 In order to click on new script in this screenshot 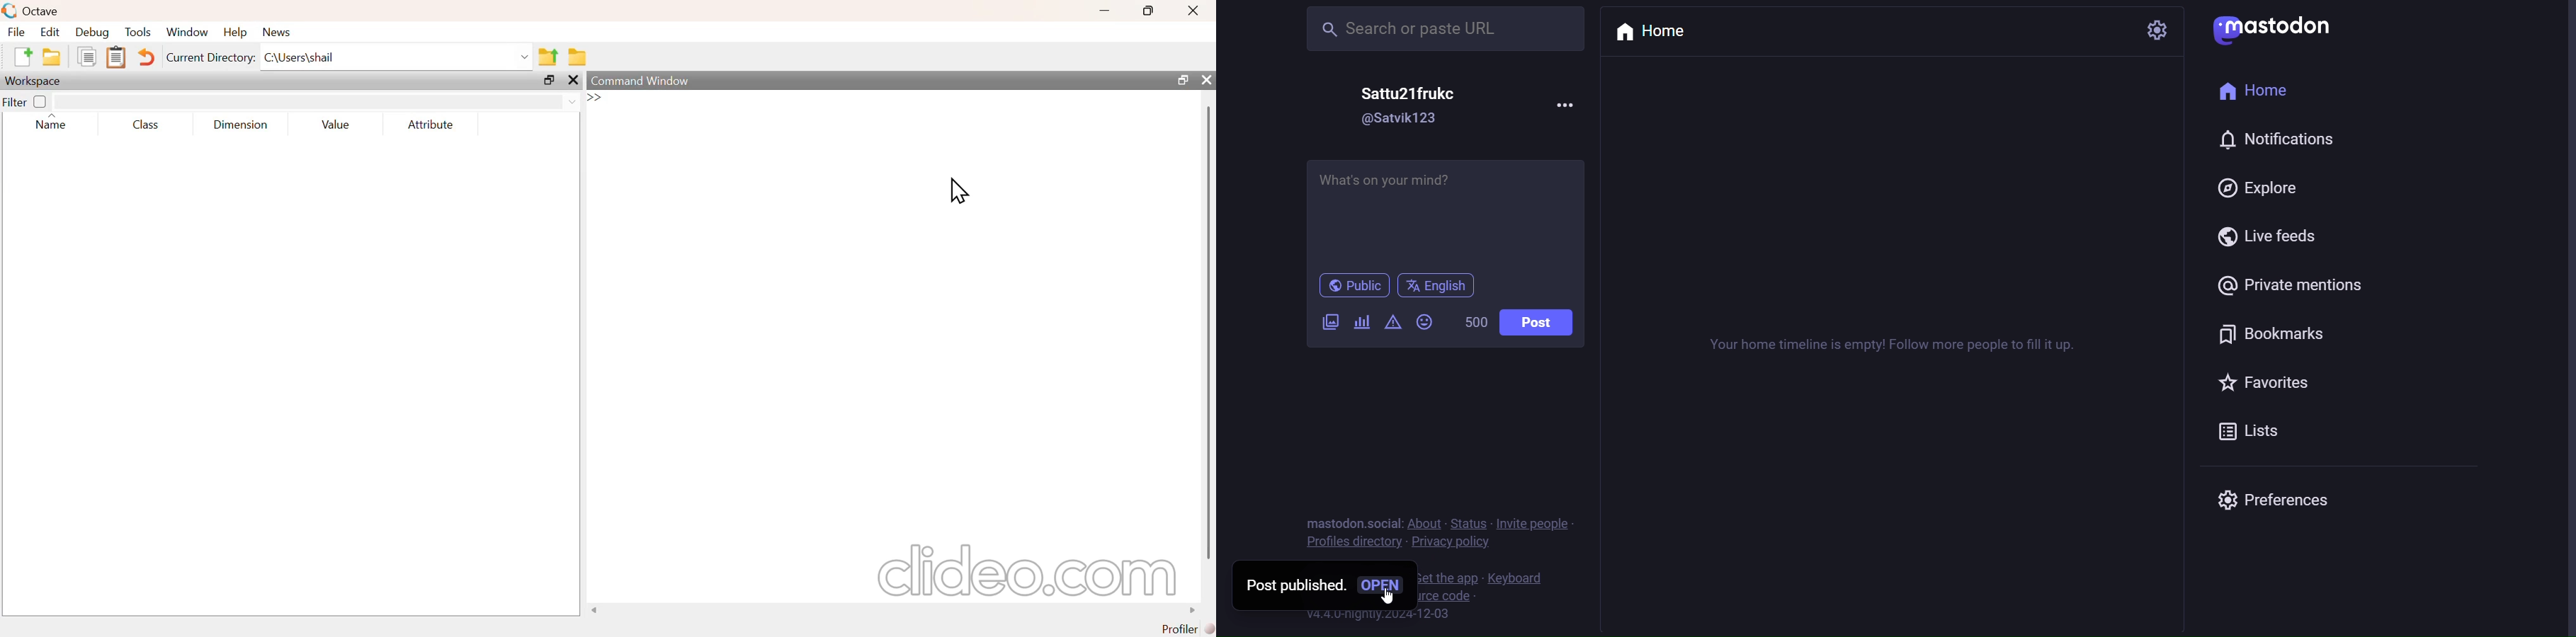, I will do `click(18, 56)`.